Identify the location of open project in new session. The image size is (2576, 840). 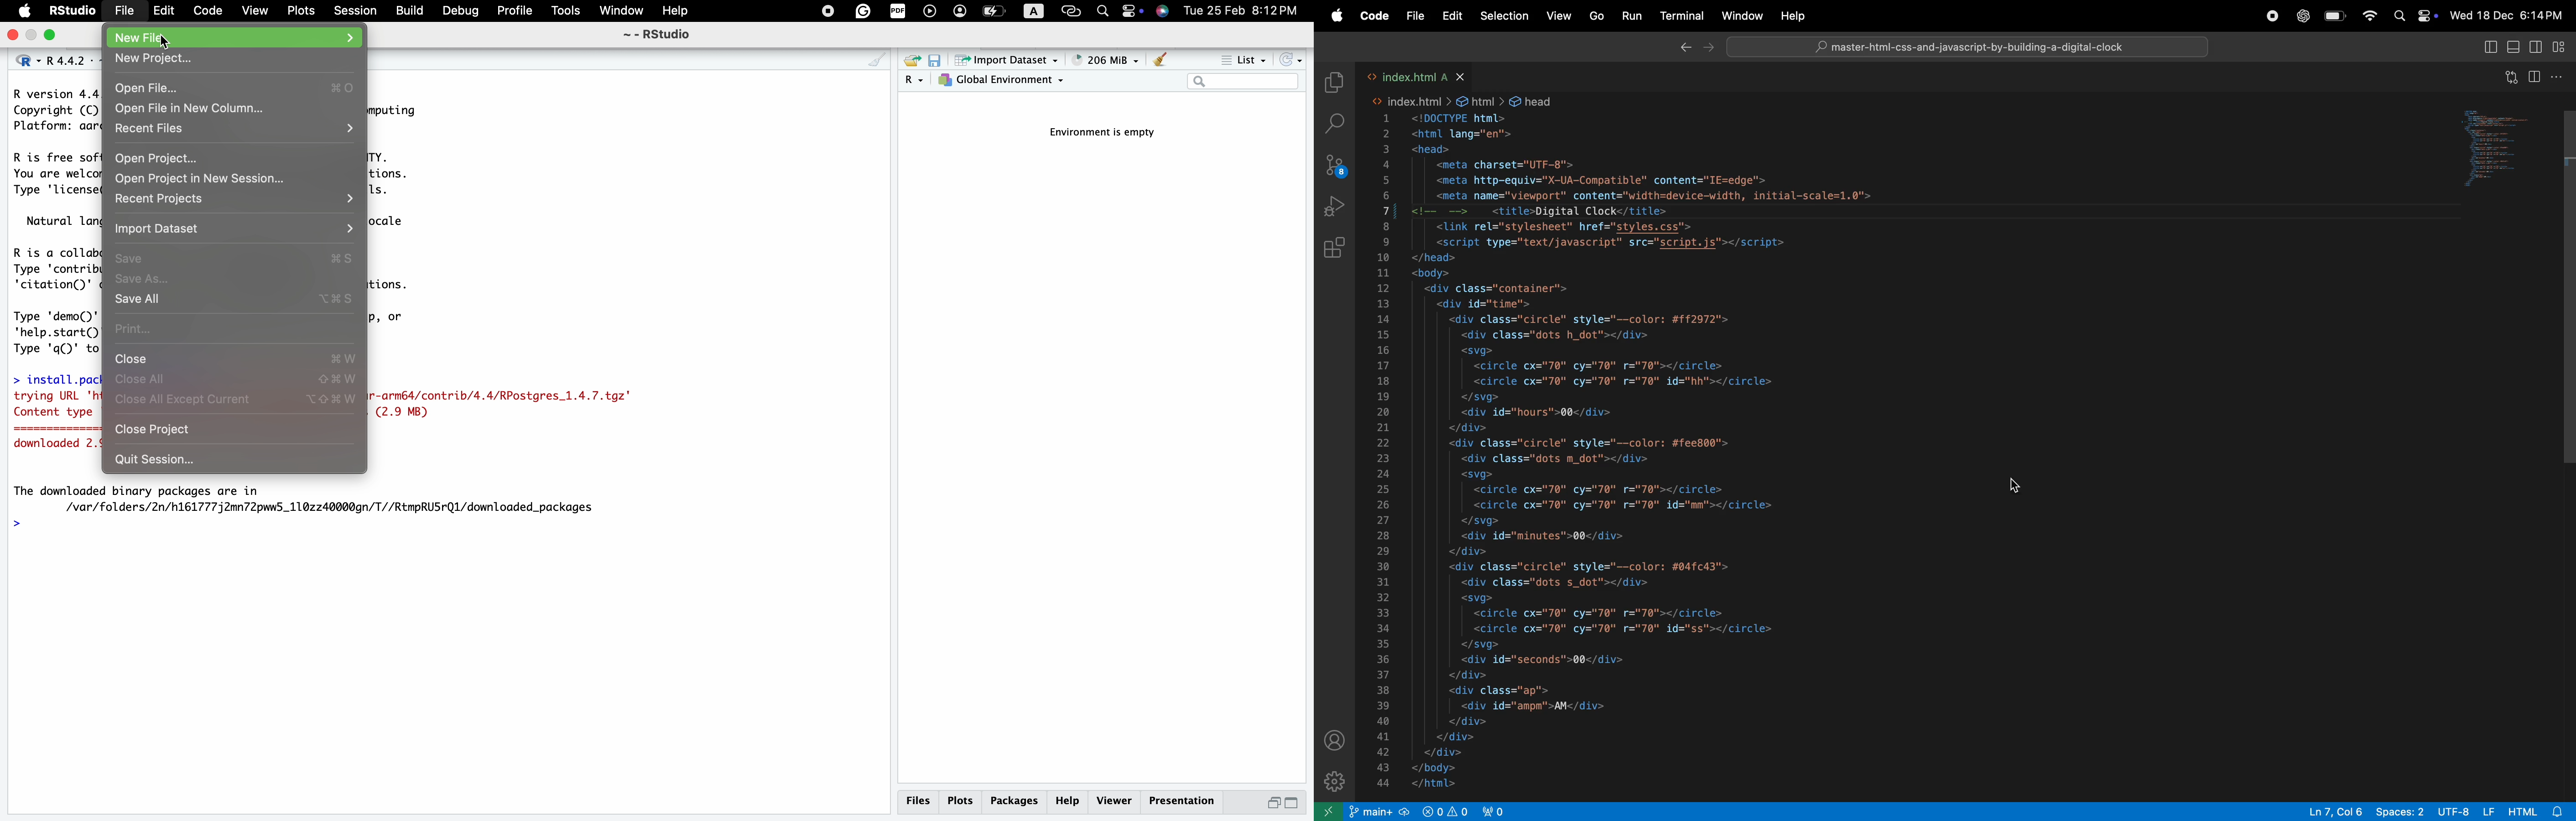
(220, 178).